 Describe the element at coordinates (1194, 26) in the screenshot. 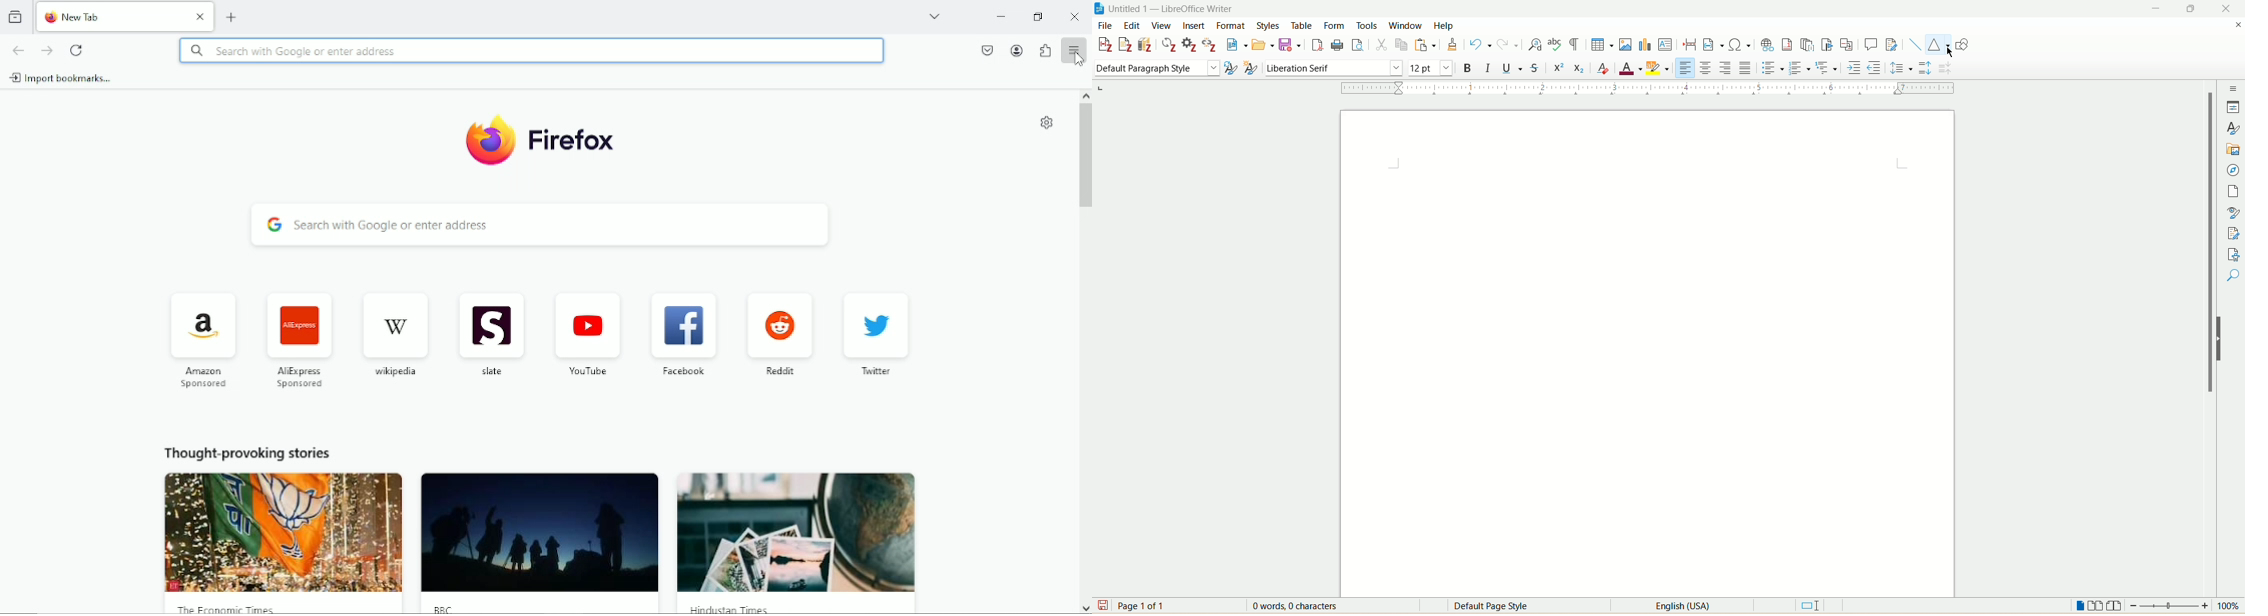

I see `insert` at that location.